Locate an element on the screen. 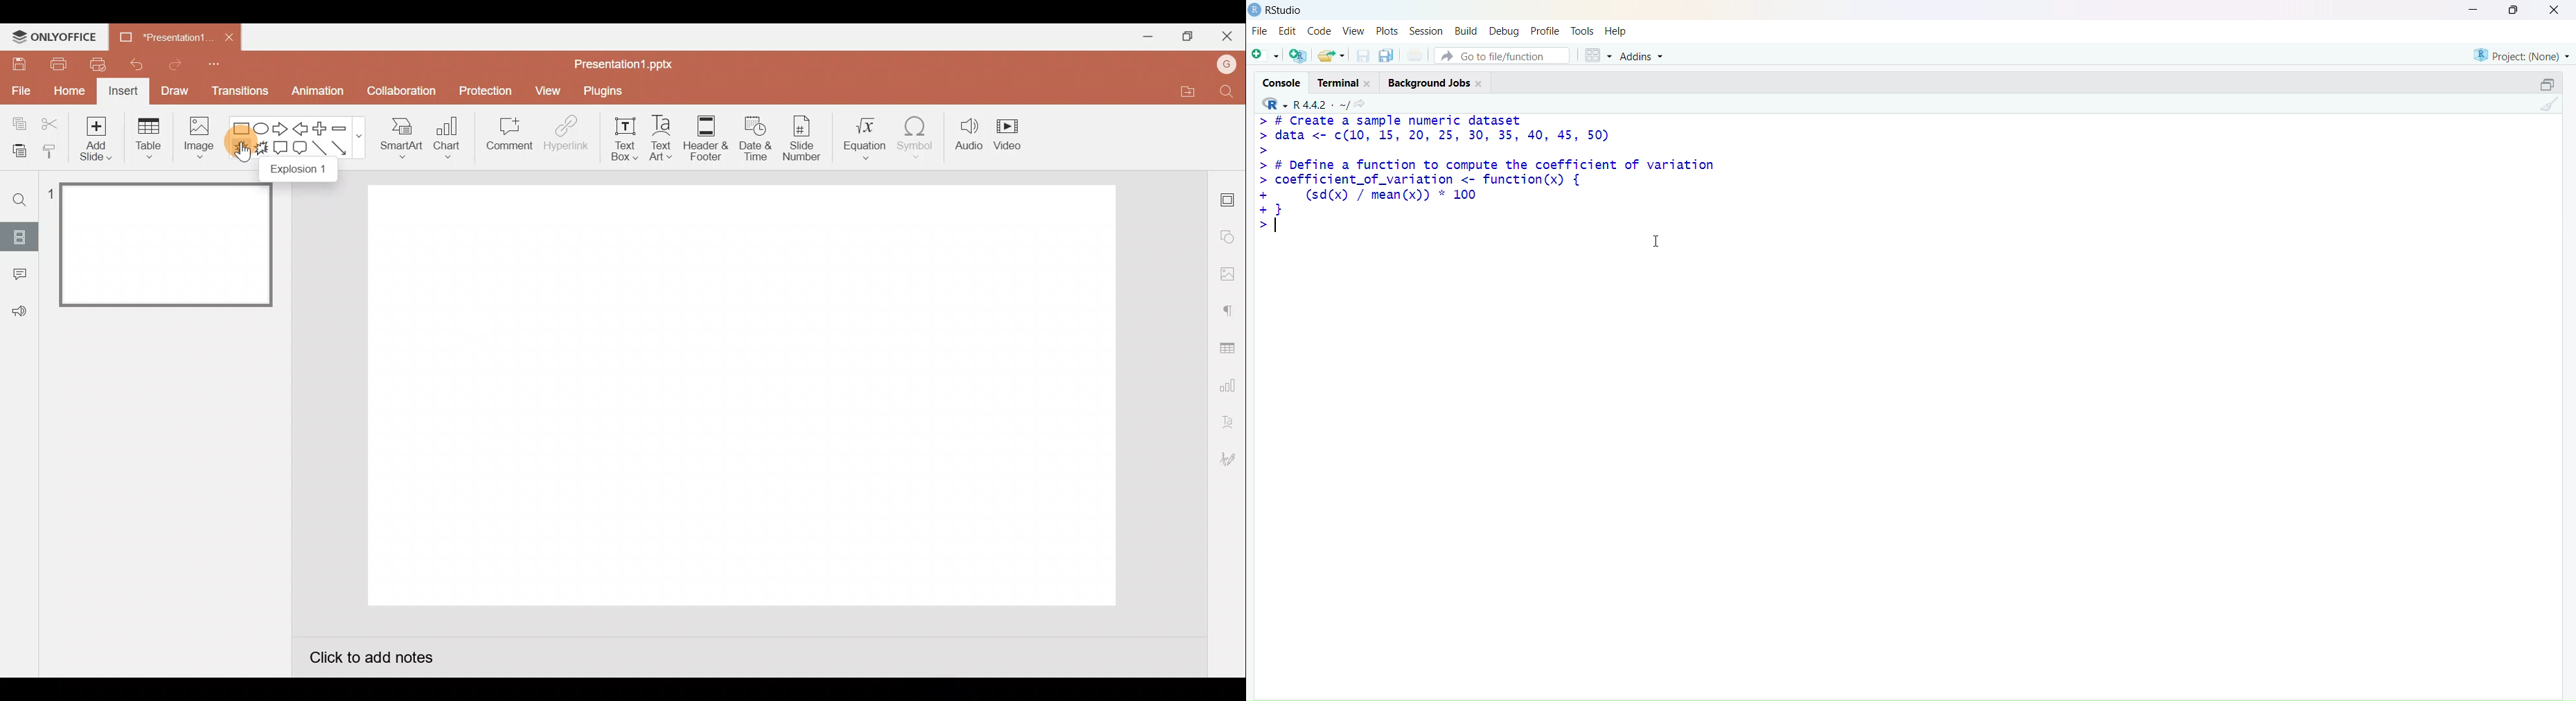 Image resolution: width=2576 pixels, height=728 pixels. Audio is located at coordinates (965, 137).